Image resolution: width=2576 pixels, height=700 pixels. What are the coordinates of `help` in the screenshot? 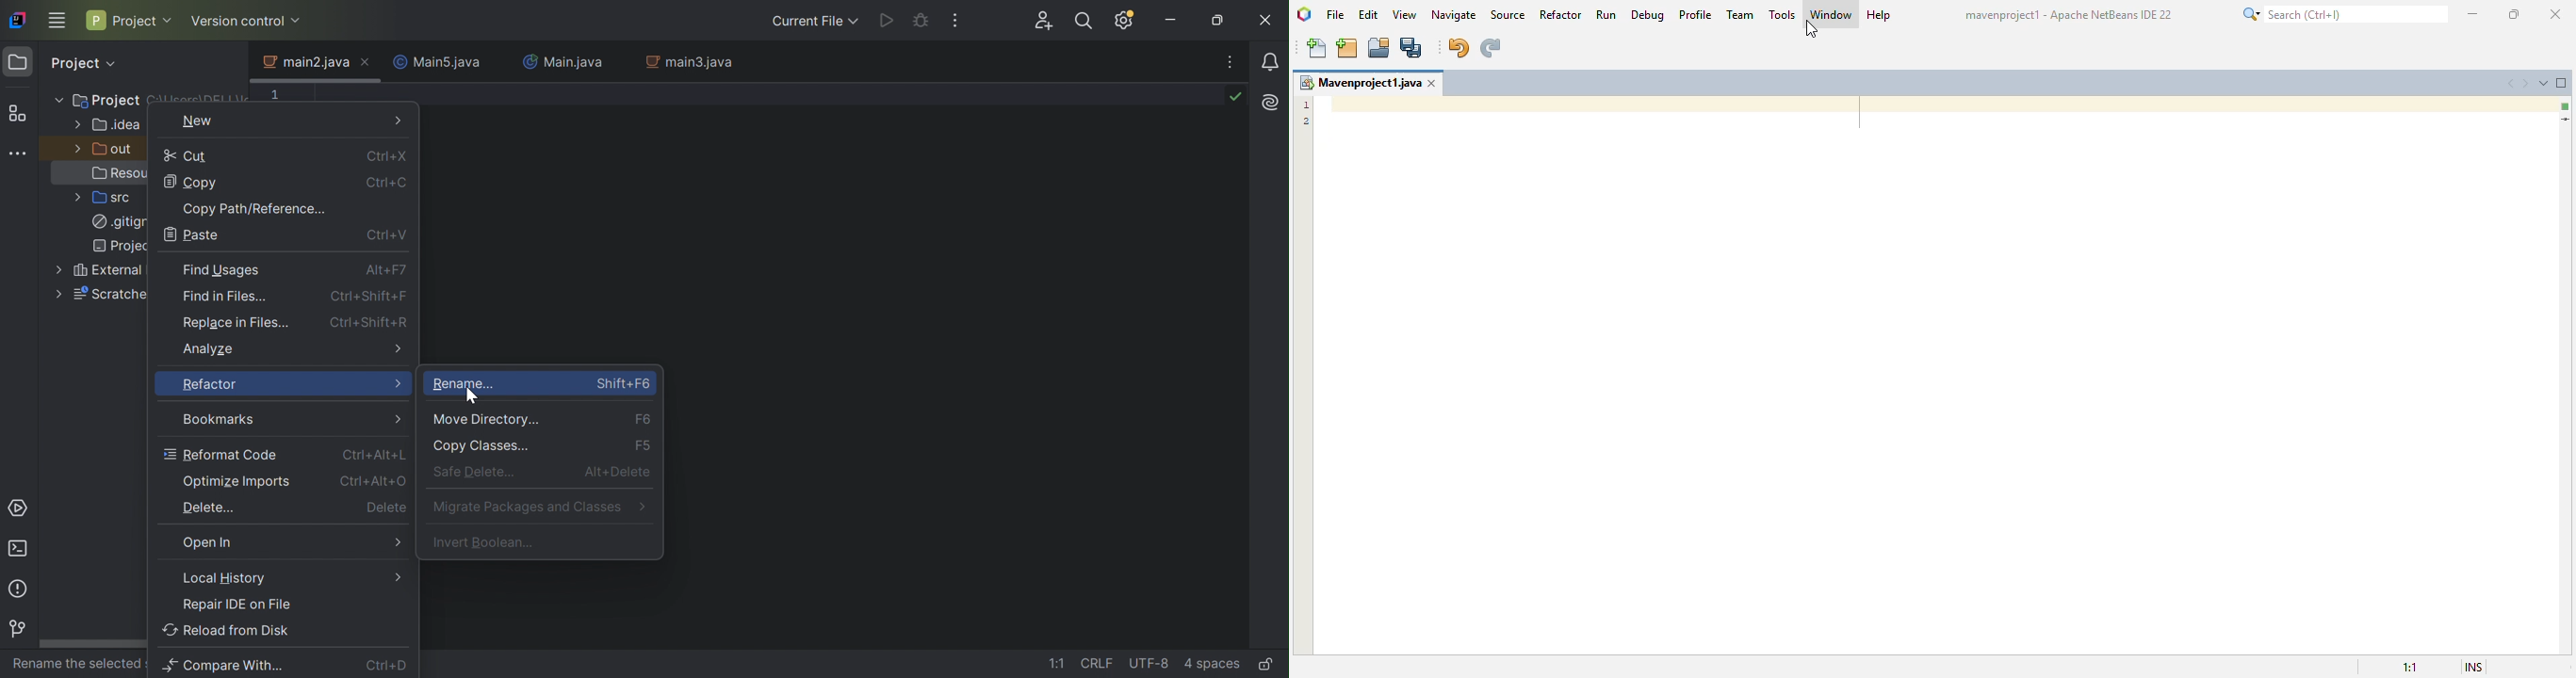 It's located at (1879, 15).